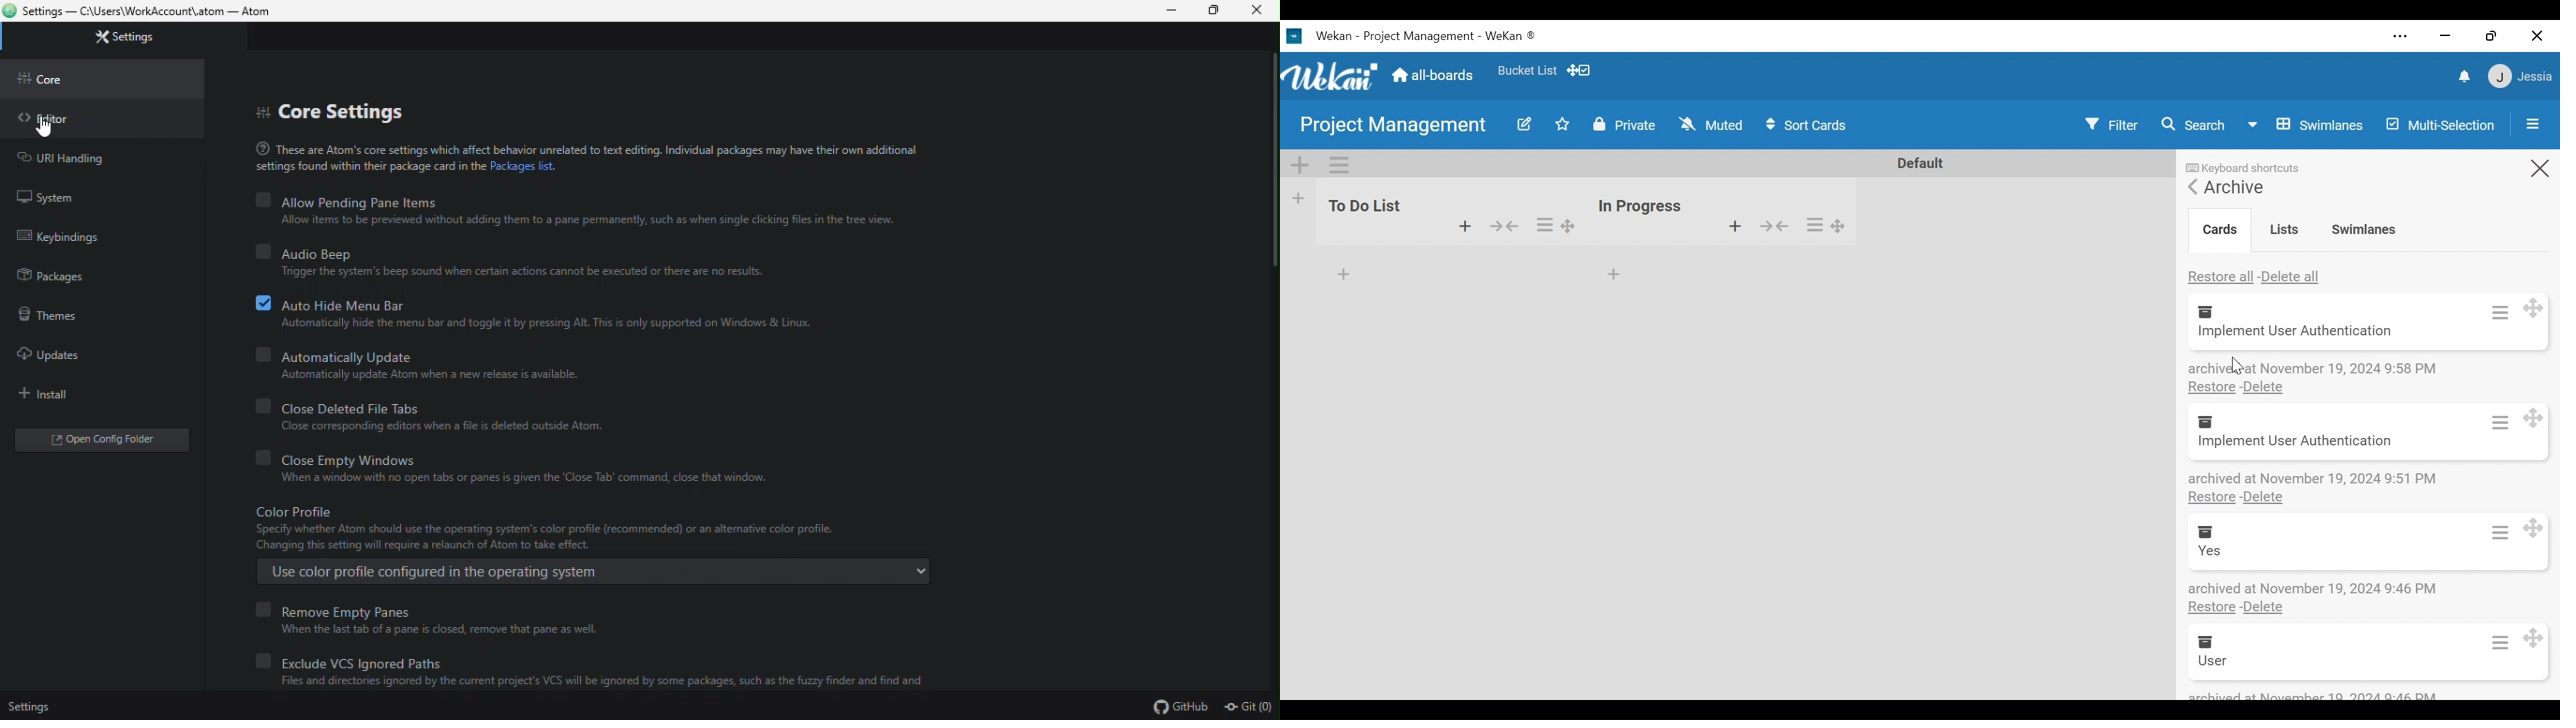  Describe the element at coordinates (2502, 315) in the screenshot. I see `card actions` at that location.